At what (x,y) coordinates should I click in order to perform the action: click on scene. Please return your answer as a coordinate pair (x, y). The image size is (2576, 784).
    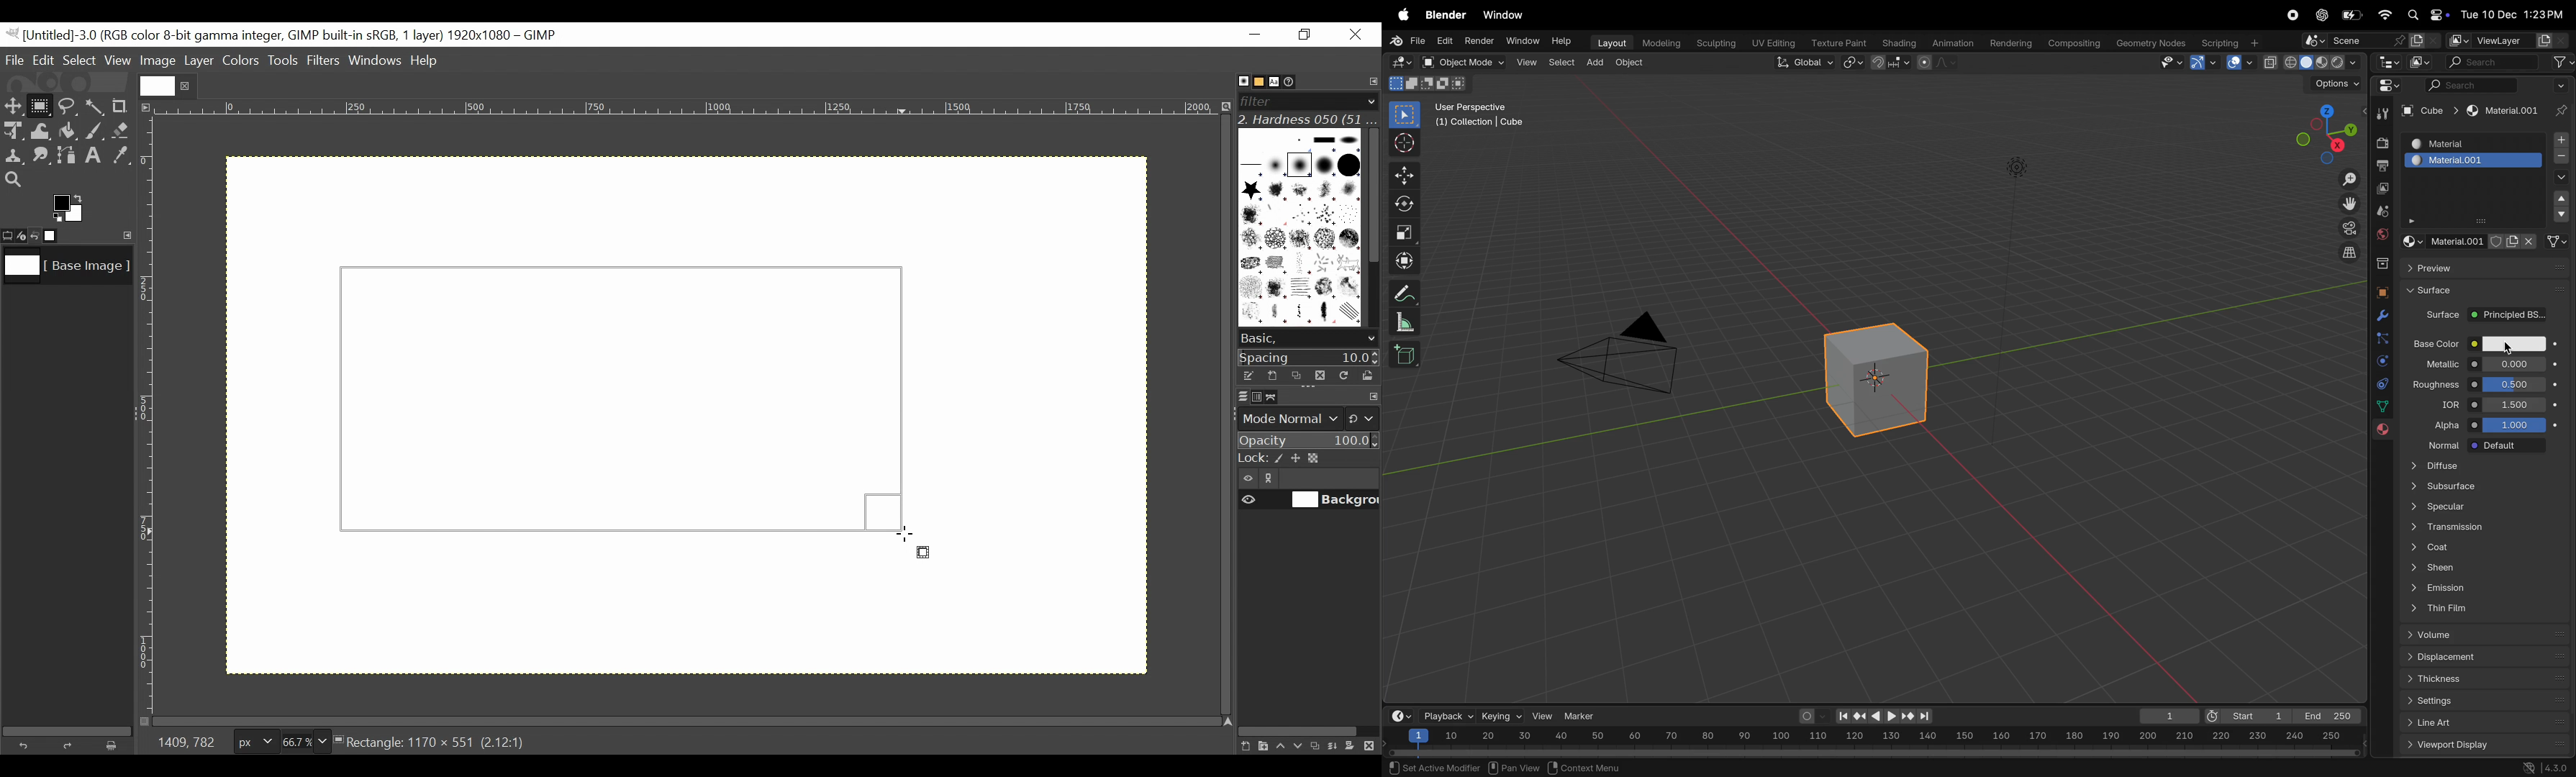
    Looking at the image, I should click on (2383, 211).